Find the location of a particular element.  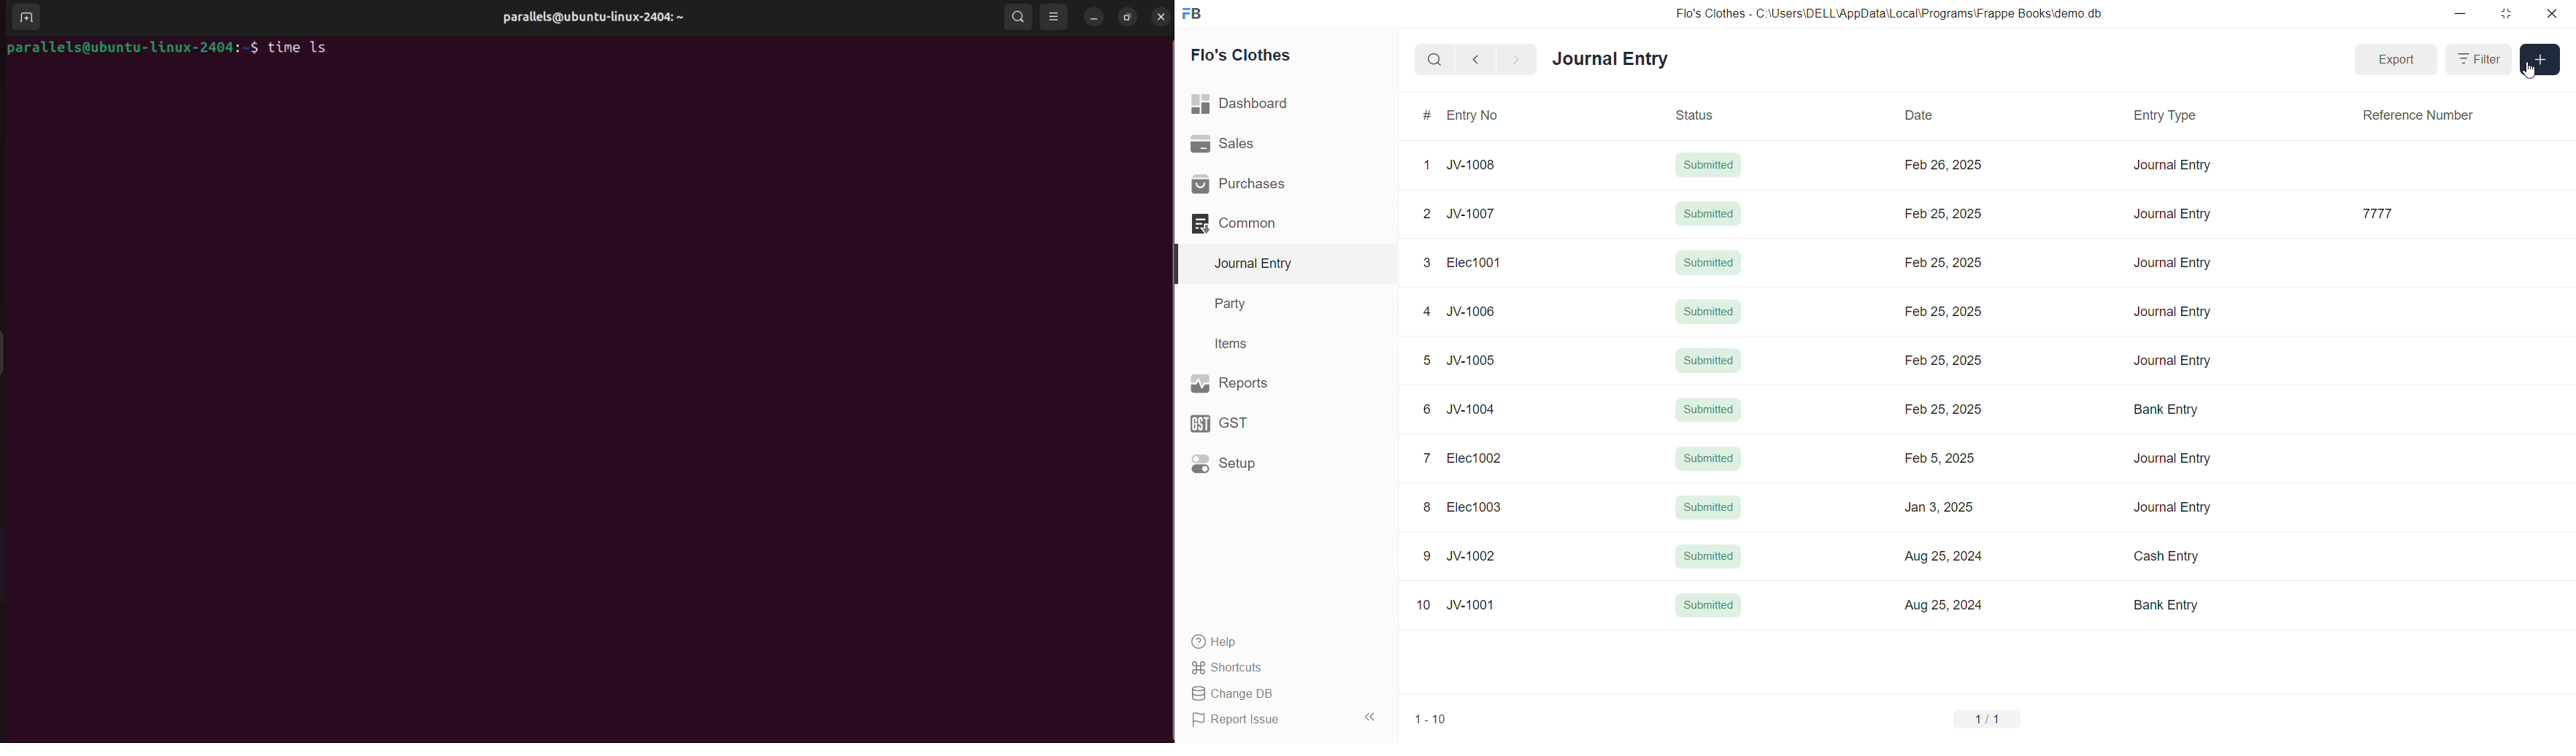

Reference Number is located at coordinates (2417, 118).